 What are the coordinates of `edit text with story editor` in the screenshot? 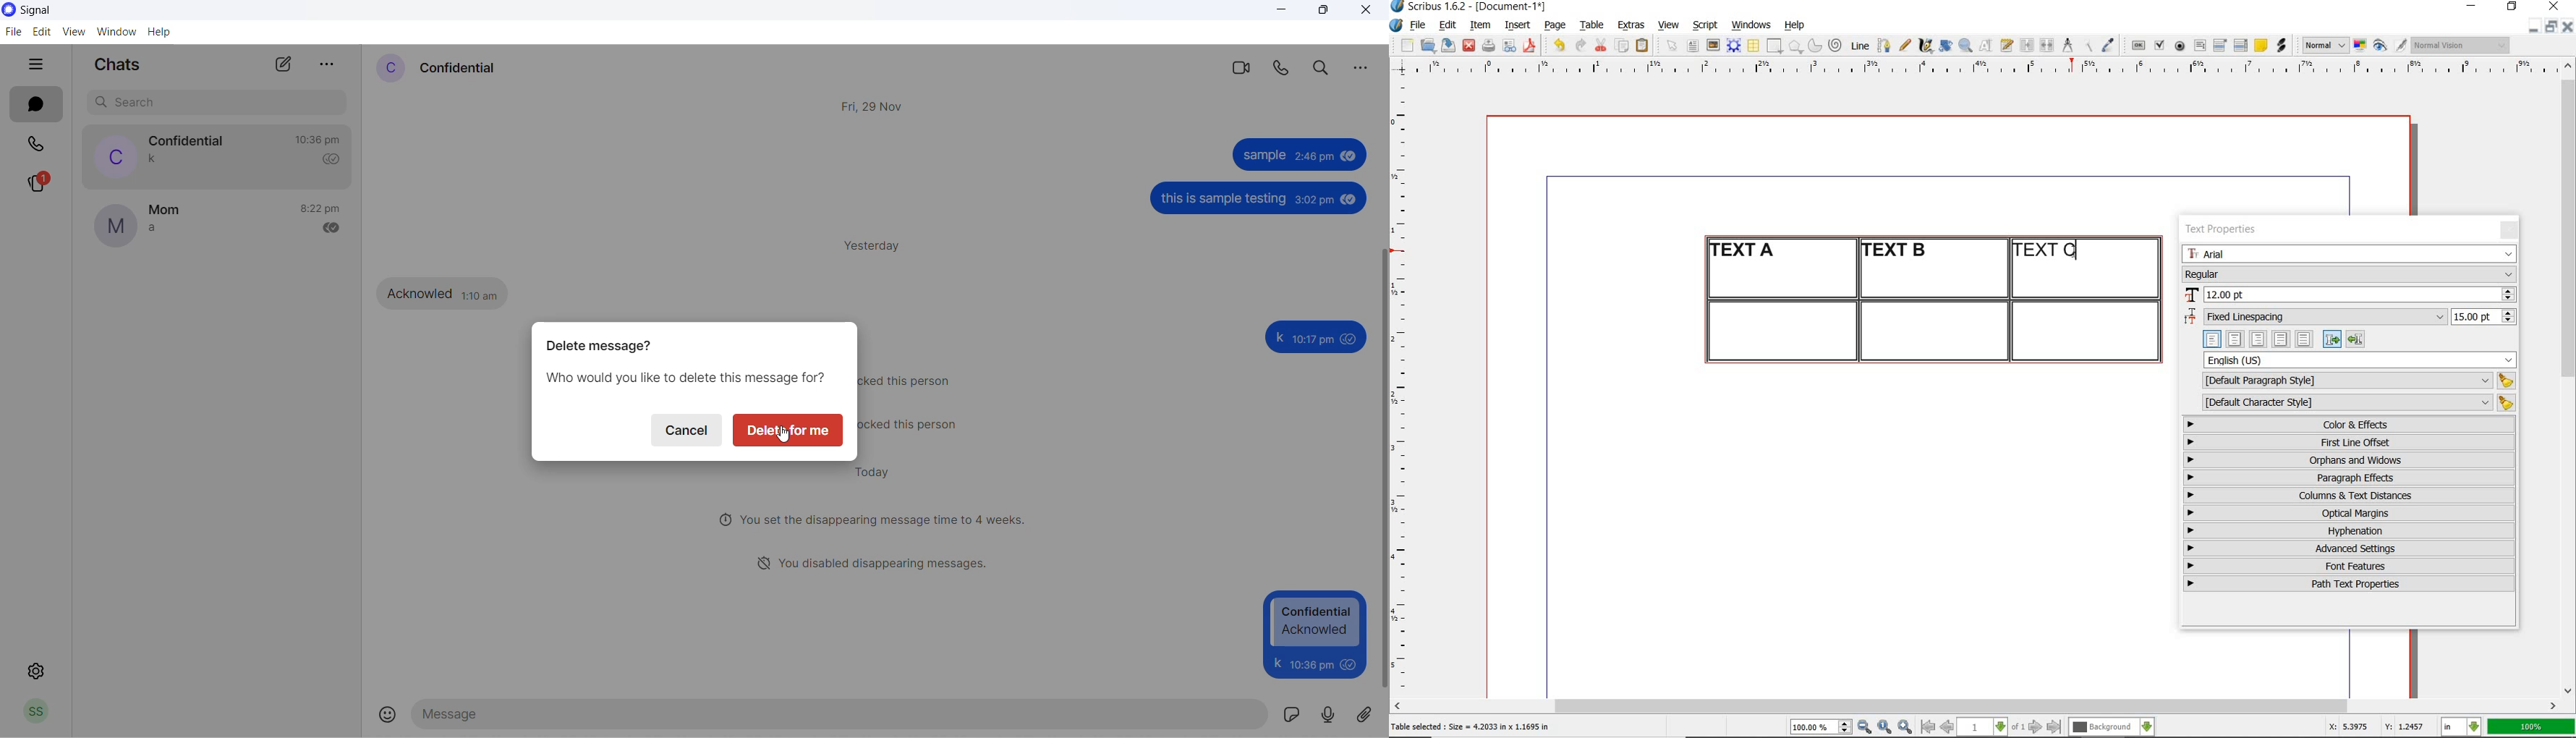 It's located at (2007, 45).